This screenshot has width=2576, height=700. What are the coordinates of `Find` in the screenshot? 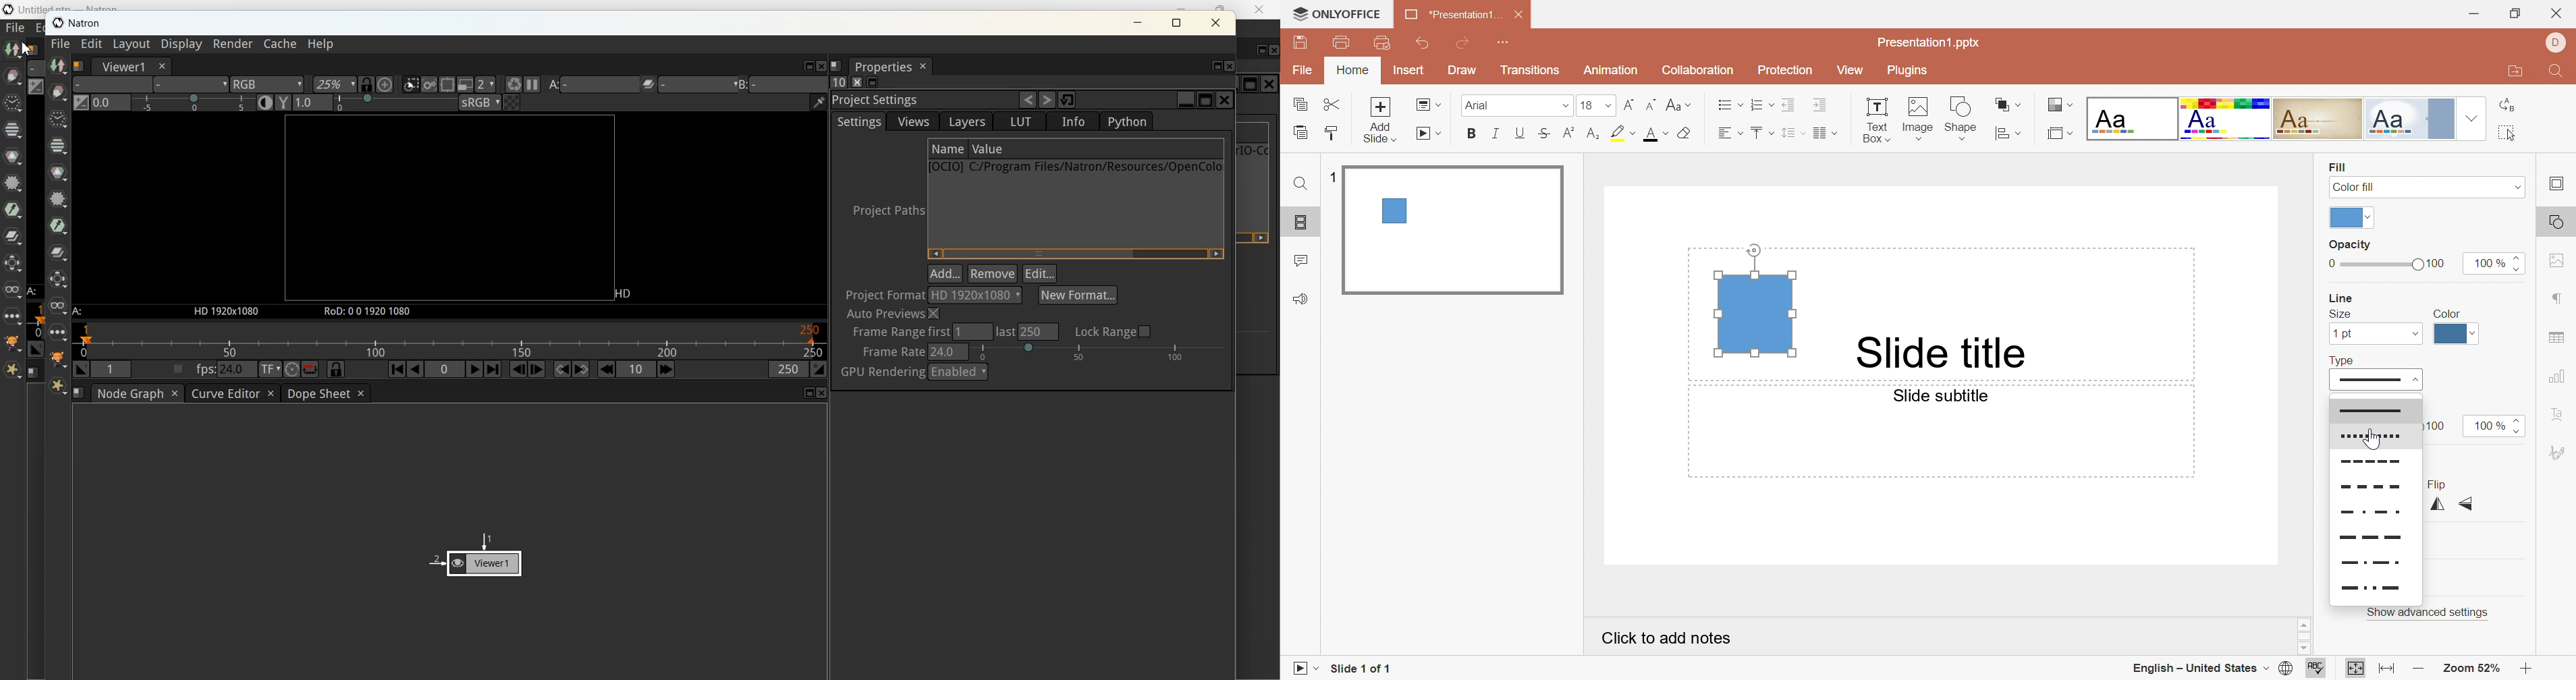 It's located at (2558, 70).